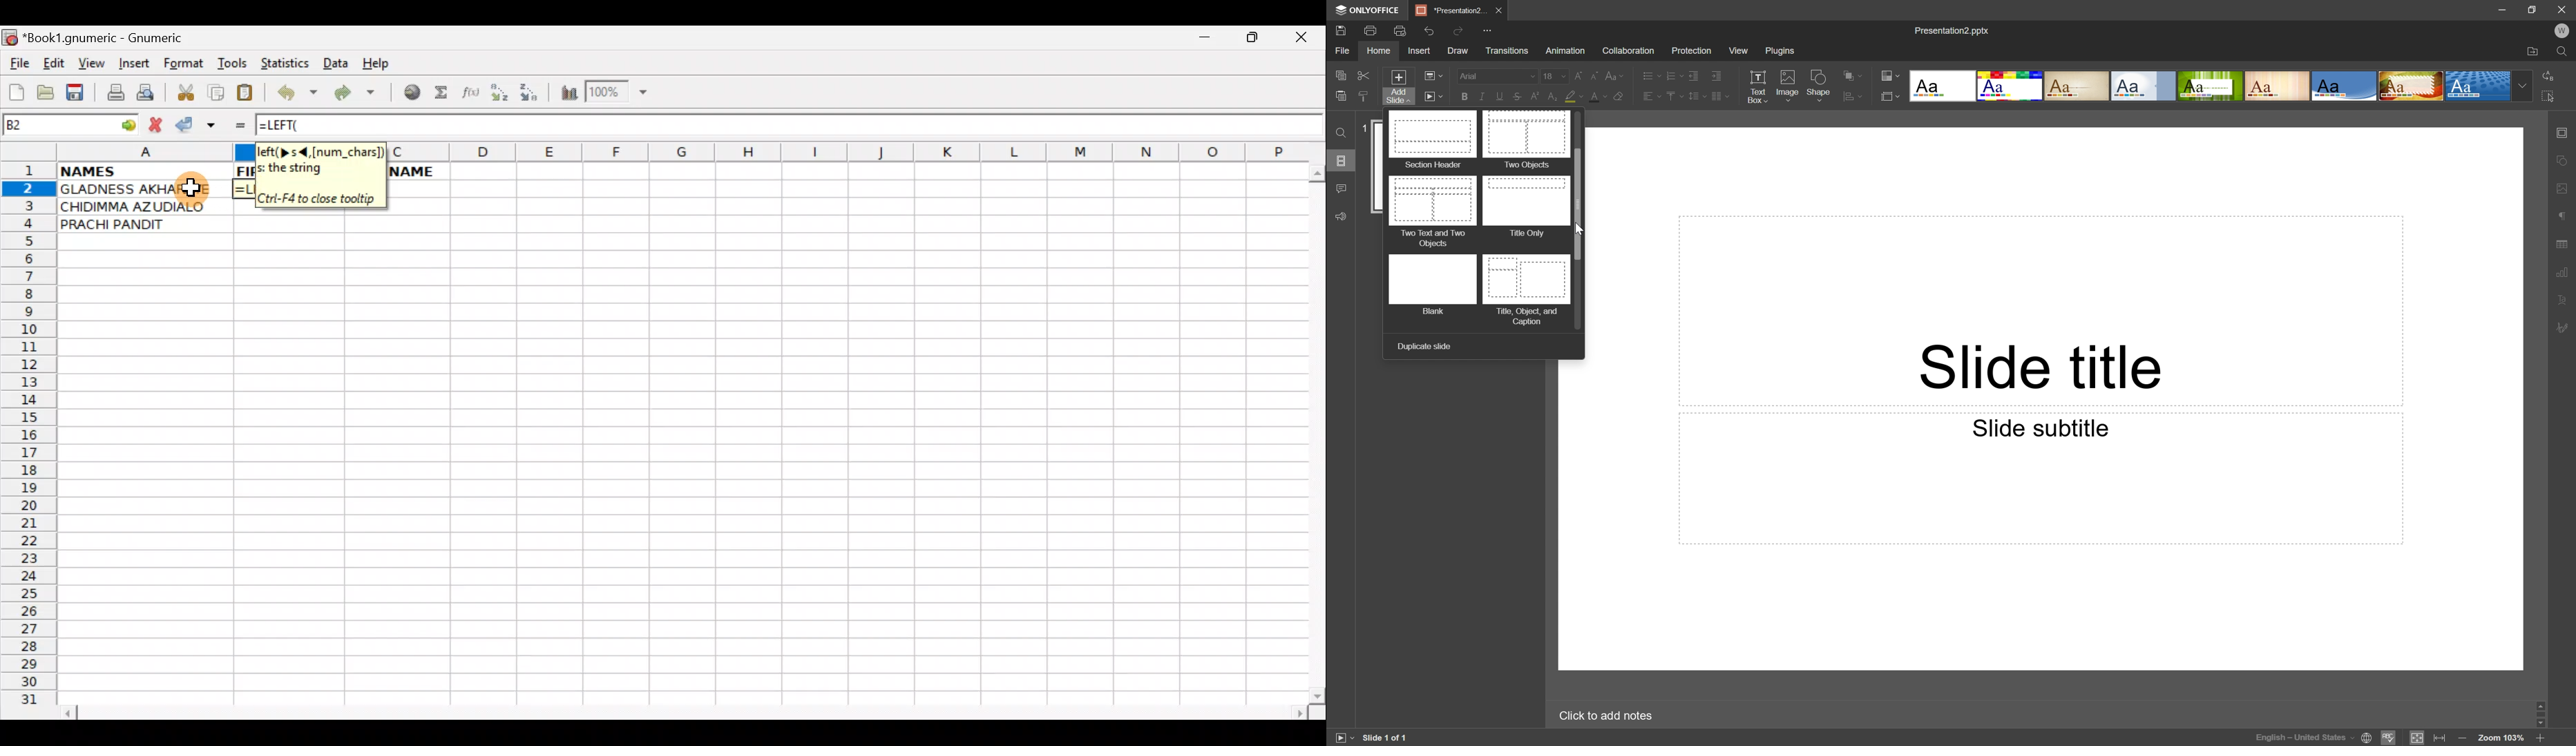 The width and height of the screenshot is (2576, 756). Describe the element at coordinates (319, 173) in the screenshot. I see `left(>s<, (num,chars) the string. Ctri-F4 to close tooltip.` at that location.